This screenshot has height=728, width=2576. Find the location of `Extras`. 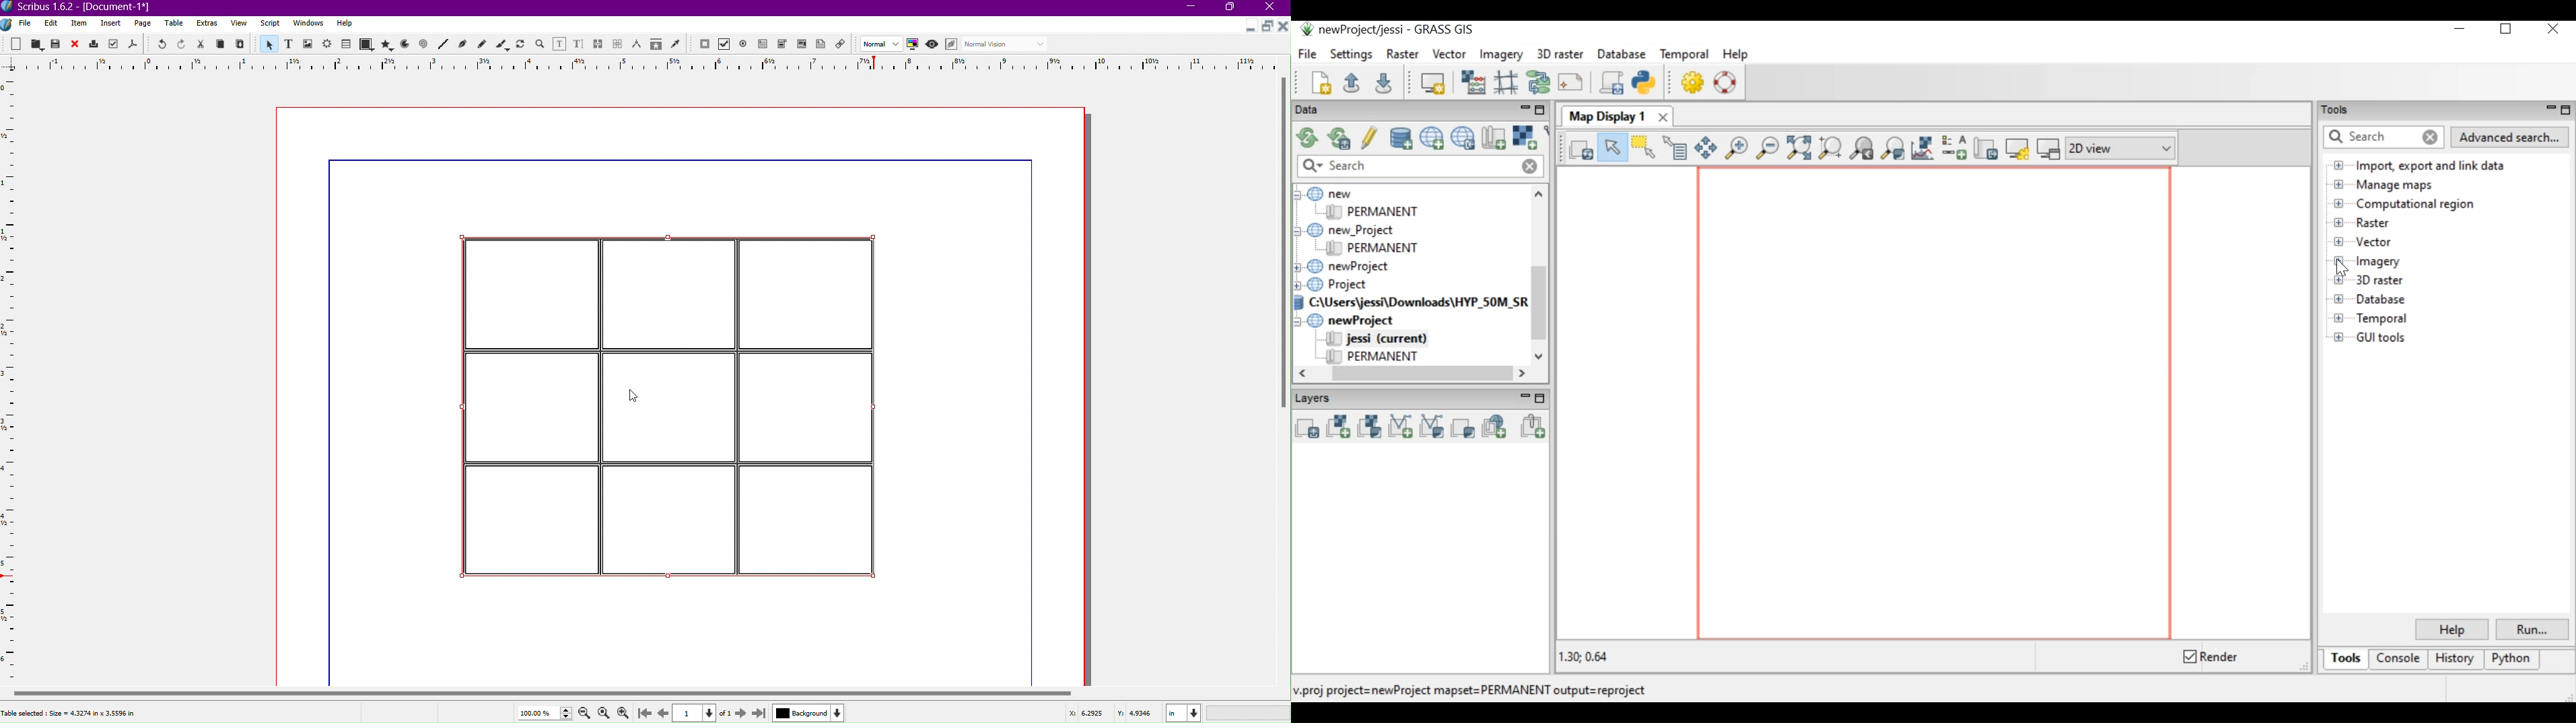

Extras is located at coordinates (208, 24).